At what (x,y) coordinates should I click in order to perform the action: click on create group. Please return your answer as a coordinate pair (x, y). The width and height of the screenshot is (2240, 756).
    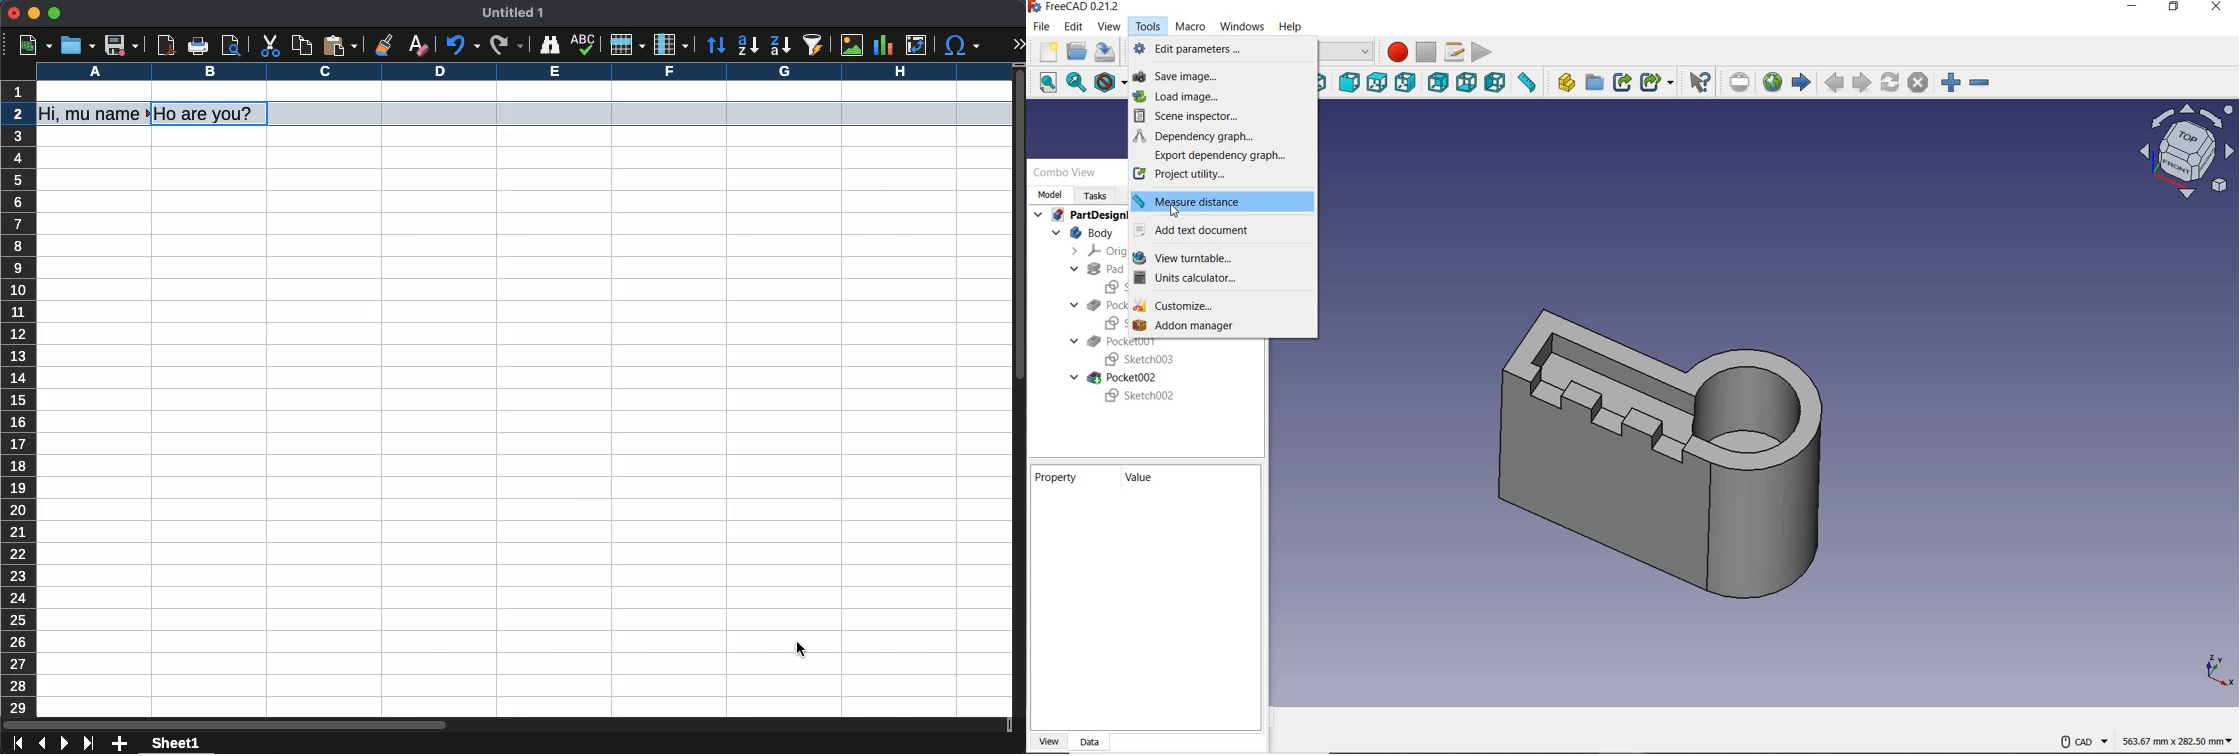
    Looking at the image, I should click on (1594, 84).